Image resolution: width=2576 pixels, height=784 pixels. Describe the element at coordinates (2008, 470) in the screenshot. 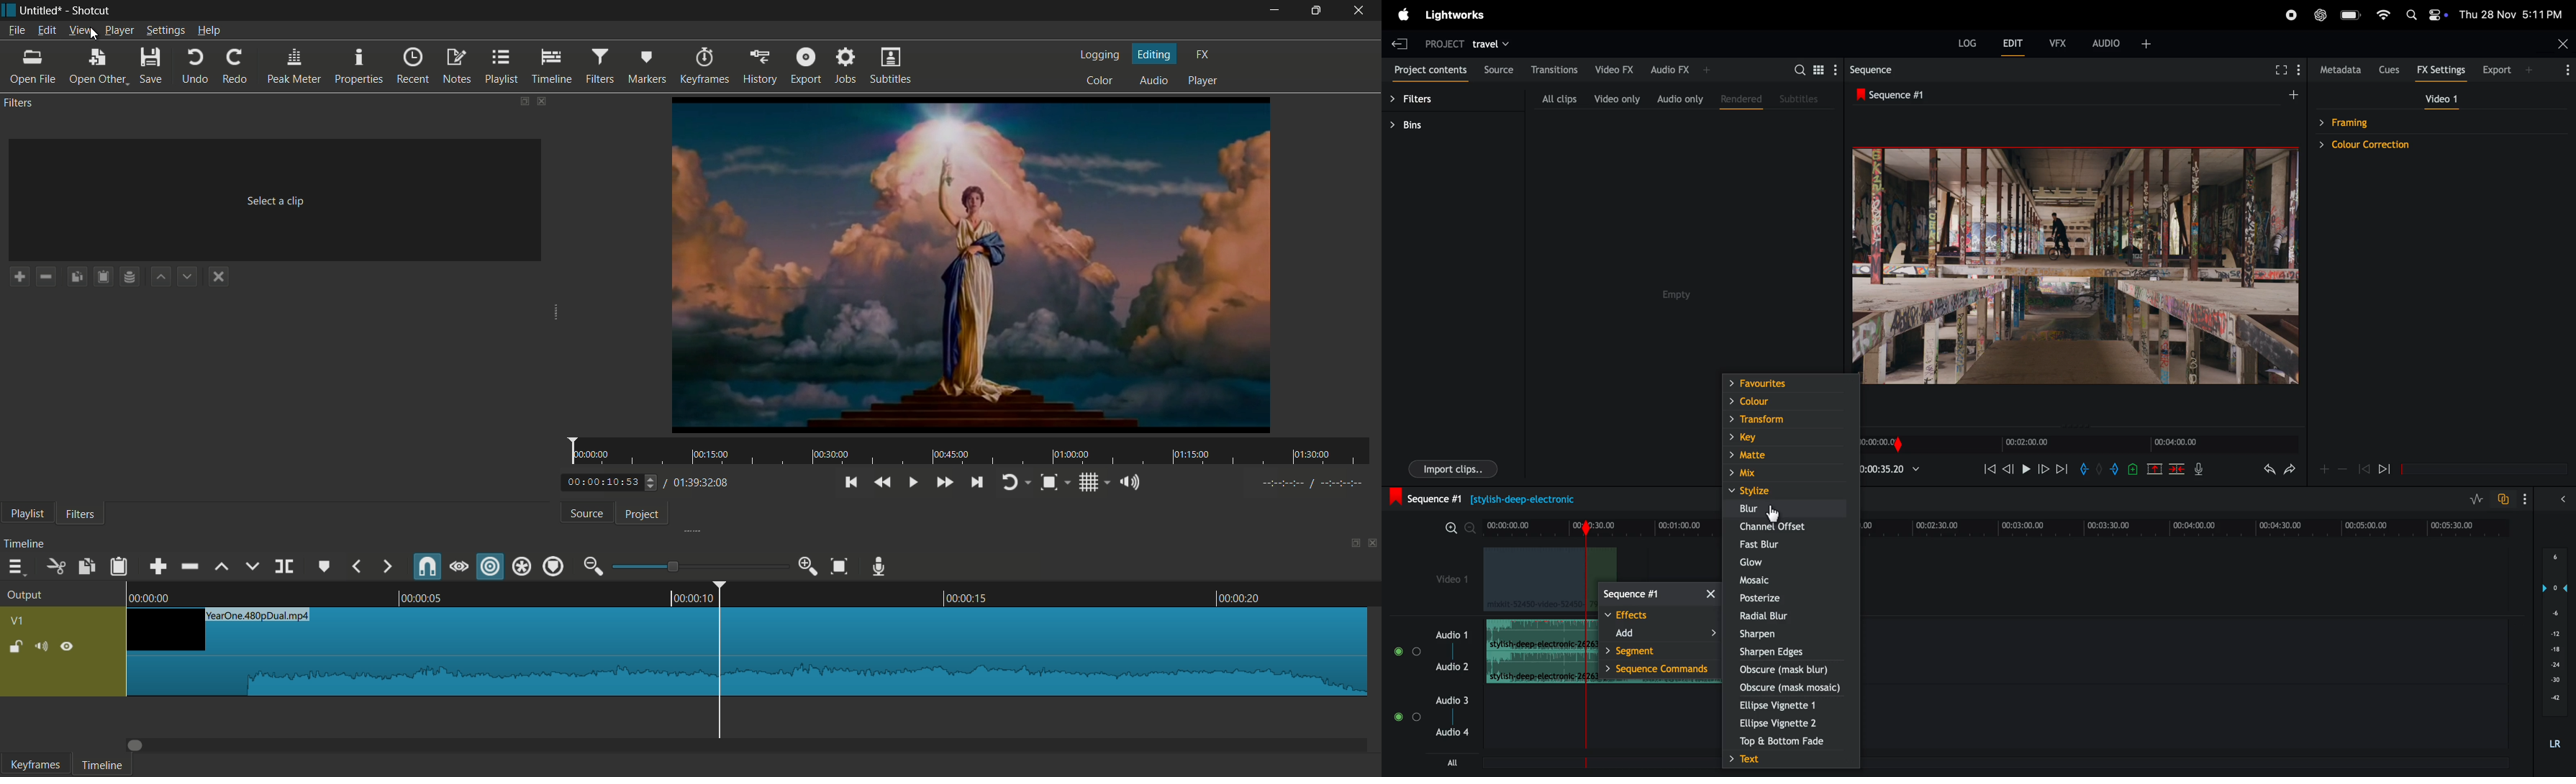

I see `backward` at that location.